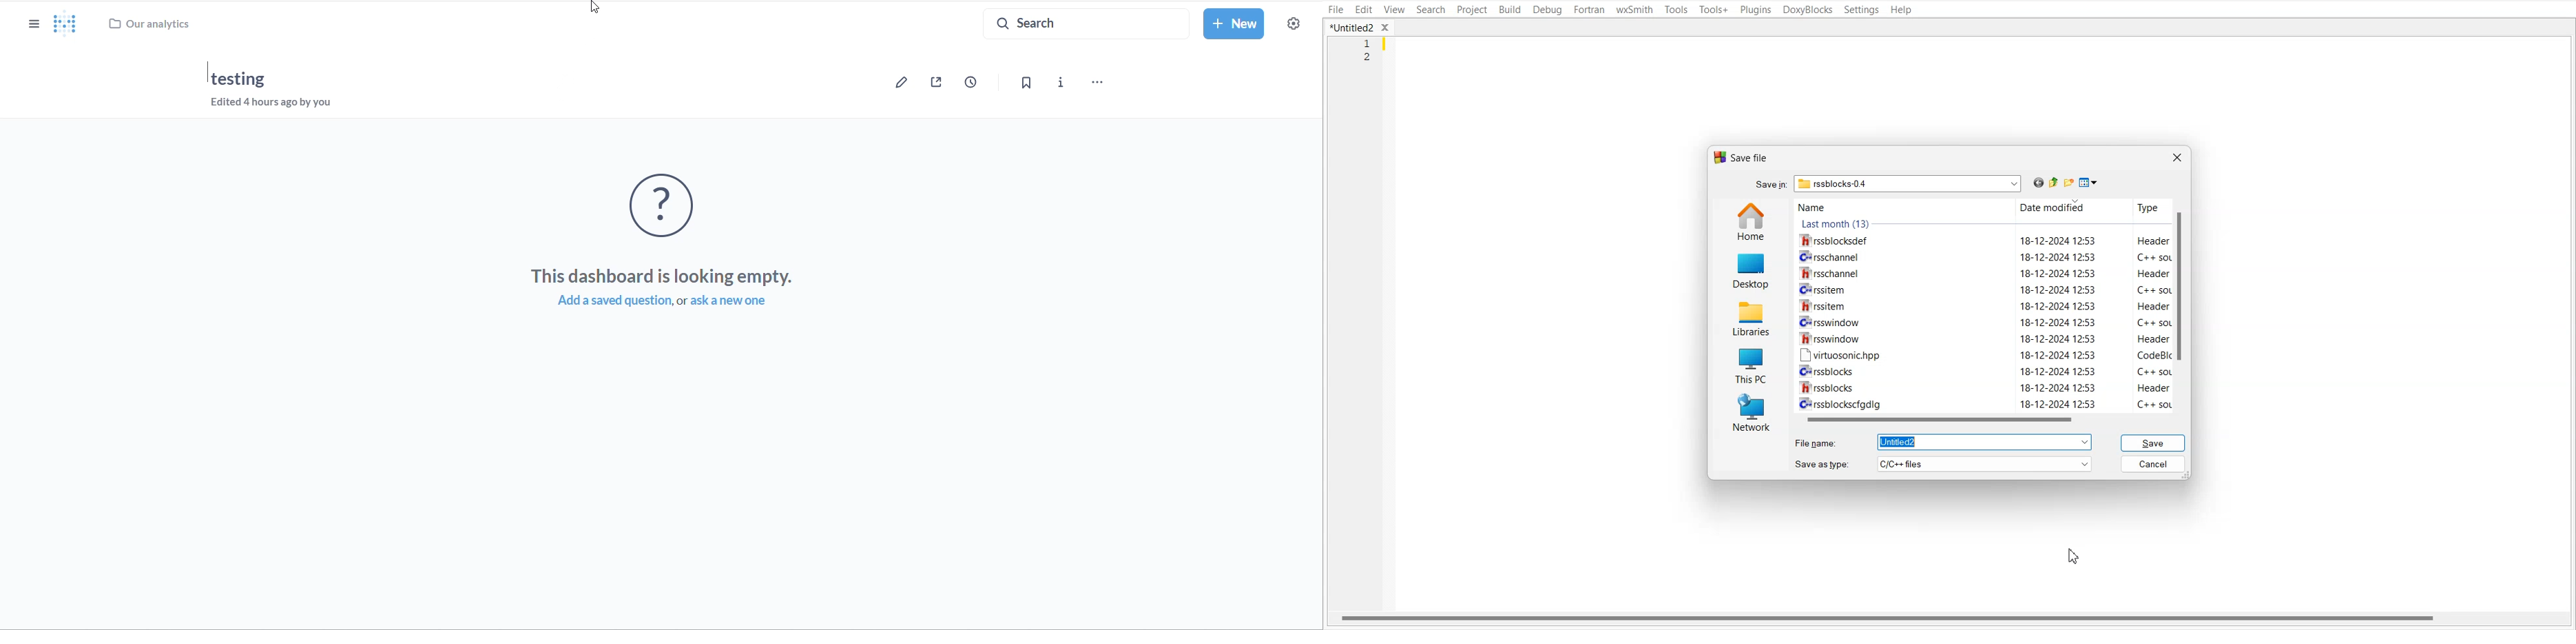 Image resolution: width=2576 pixels, height=644 pixels. Describe the element at coordinates (671, 204) in the screenshot. I see `empty logo` at that location.